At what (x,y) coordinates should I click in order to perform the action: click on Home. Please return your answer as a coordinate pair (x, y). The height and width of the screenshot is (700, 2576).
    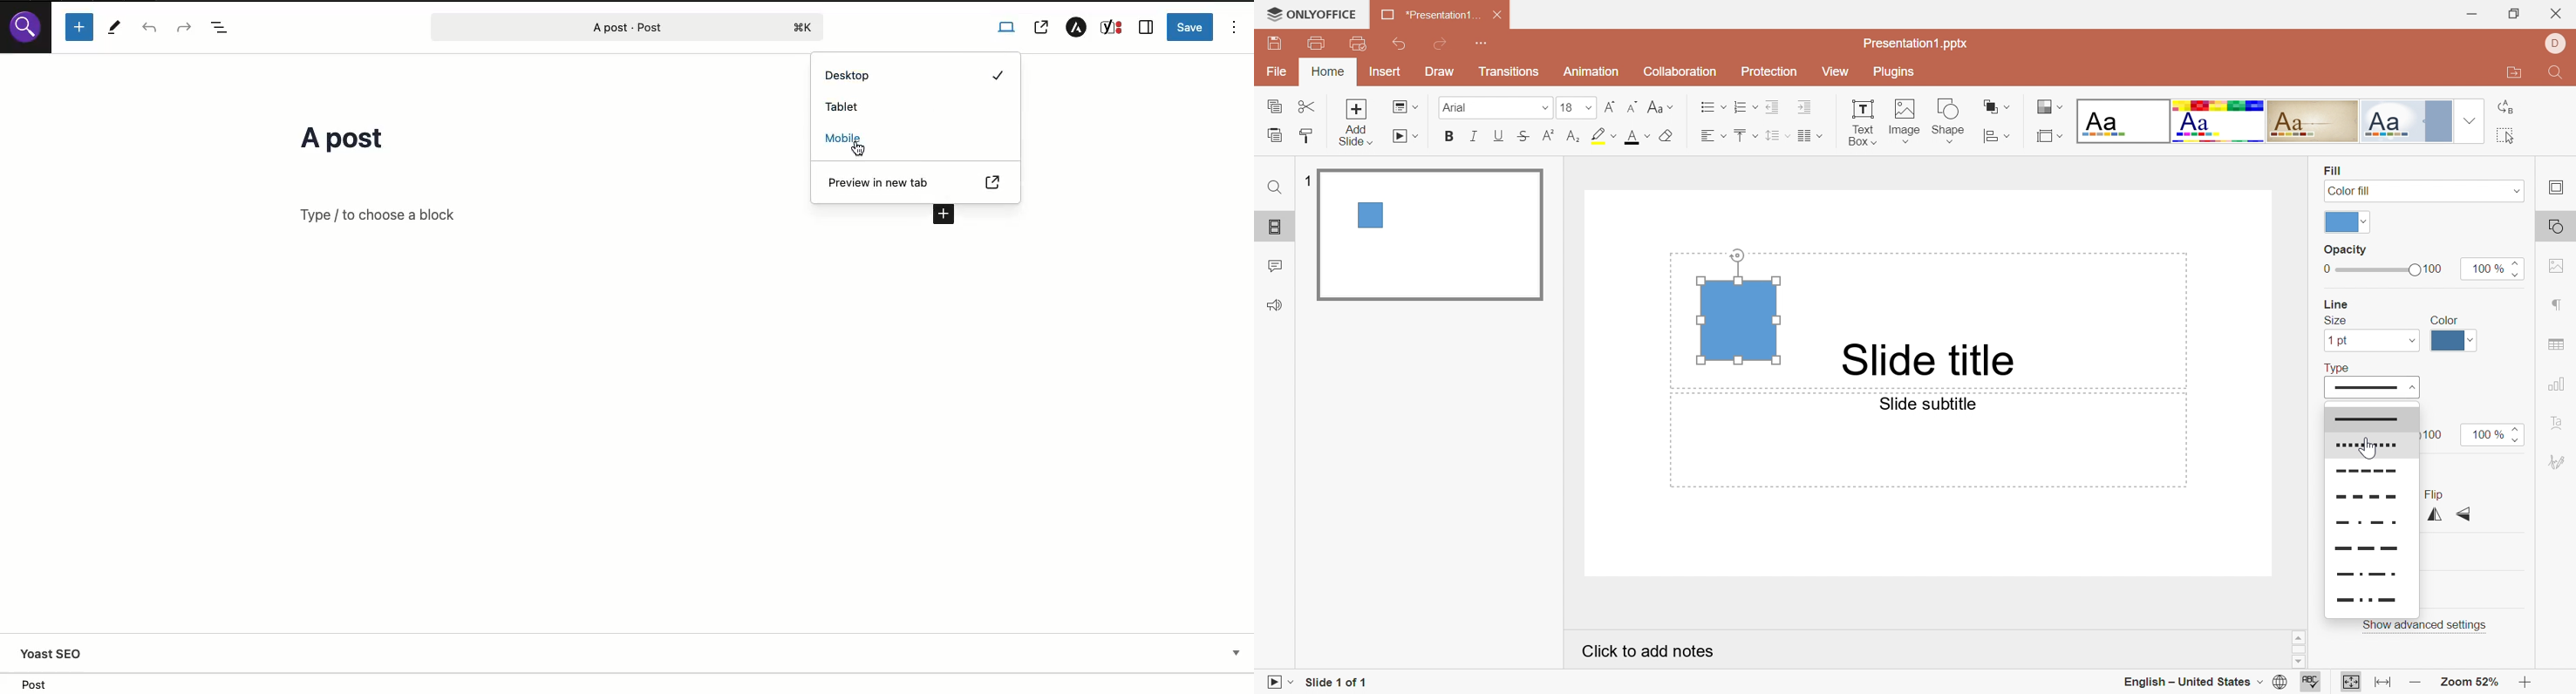
    Looking at the image, I should click on (1328, 73).